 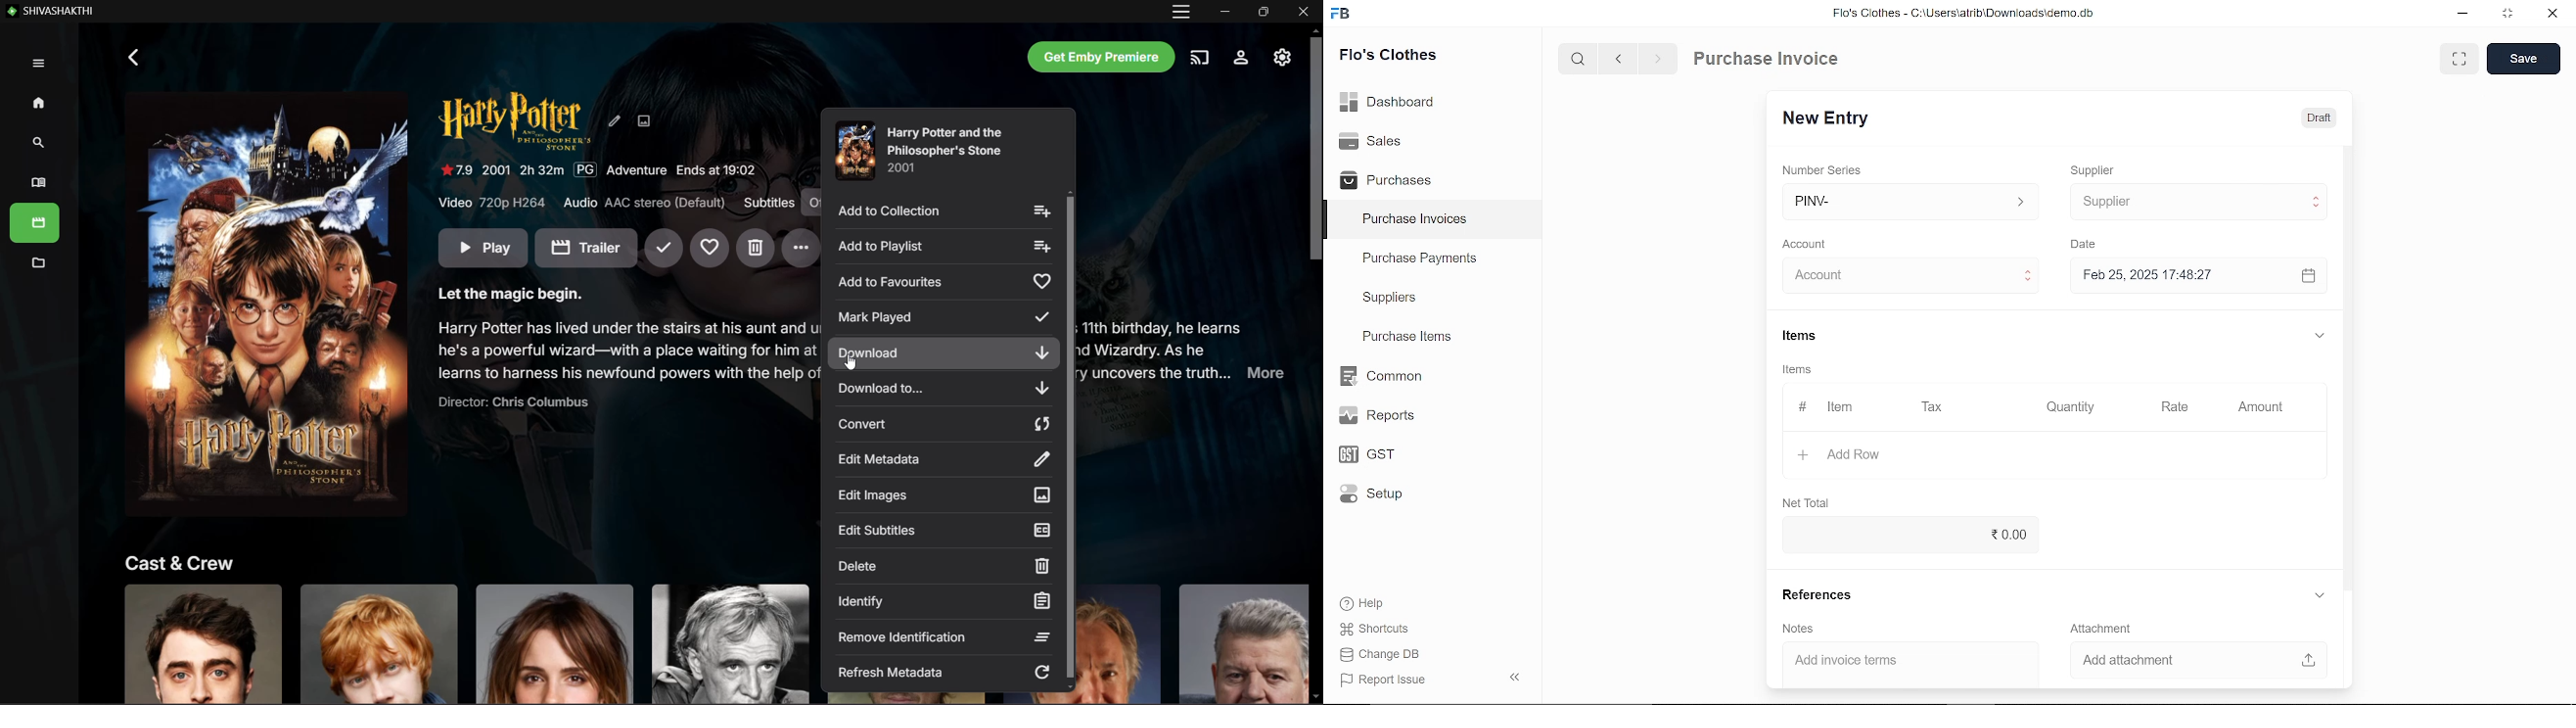 I want to click on Help, so click(x=1364, y=603).